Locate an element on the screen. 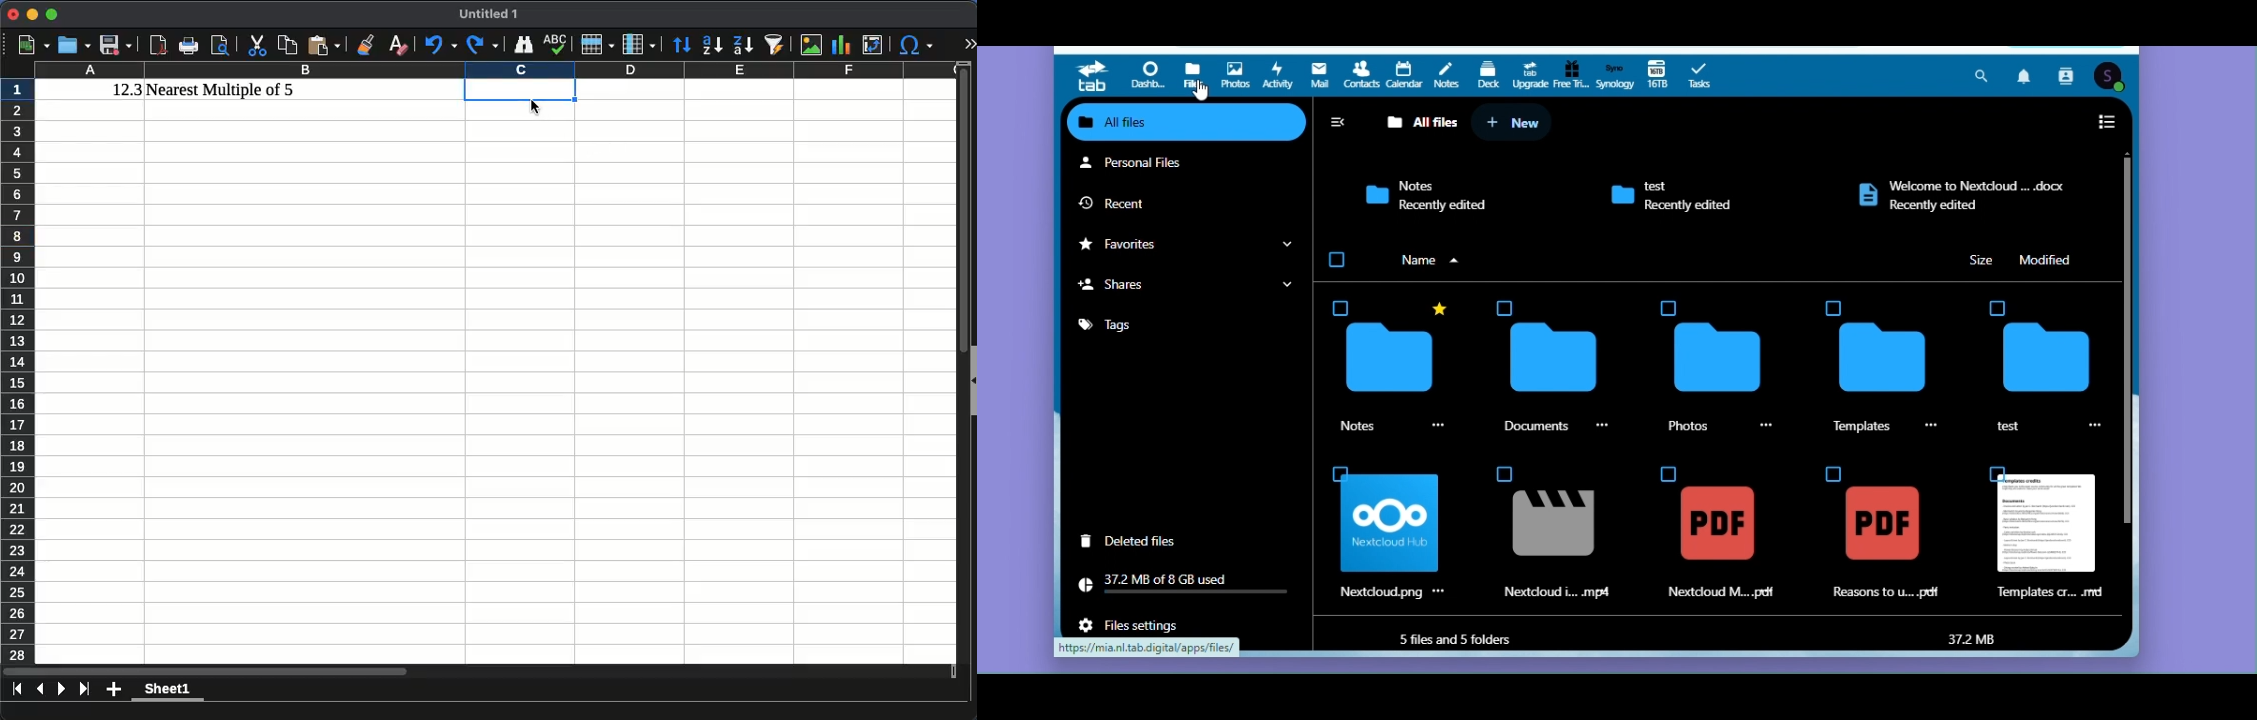 This screenshot has width=2268, height=728. Favourites is located at coordinates (1182, 245).